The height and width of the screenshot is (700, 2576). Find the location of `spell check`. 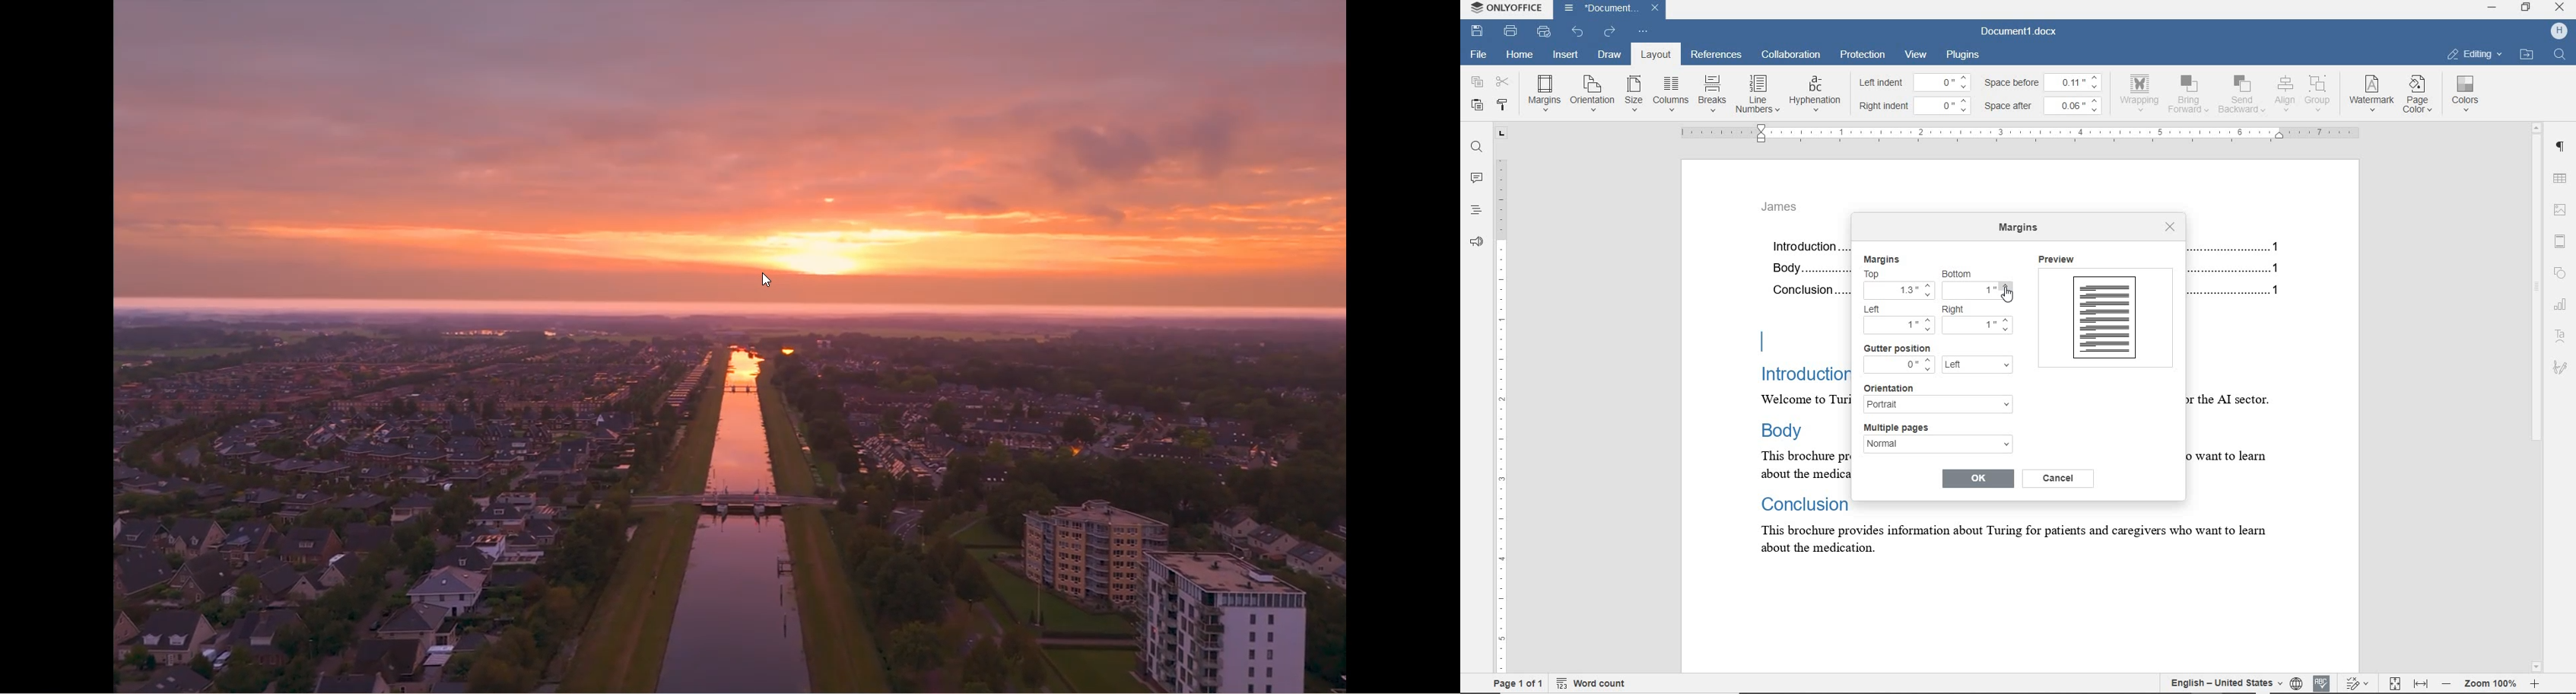

spell check is located at coordinates (2323, 682).